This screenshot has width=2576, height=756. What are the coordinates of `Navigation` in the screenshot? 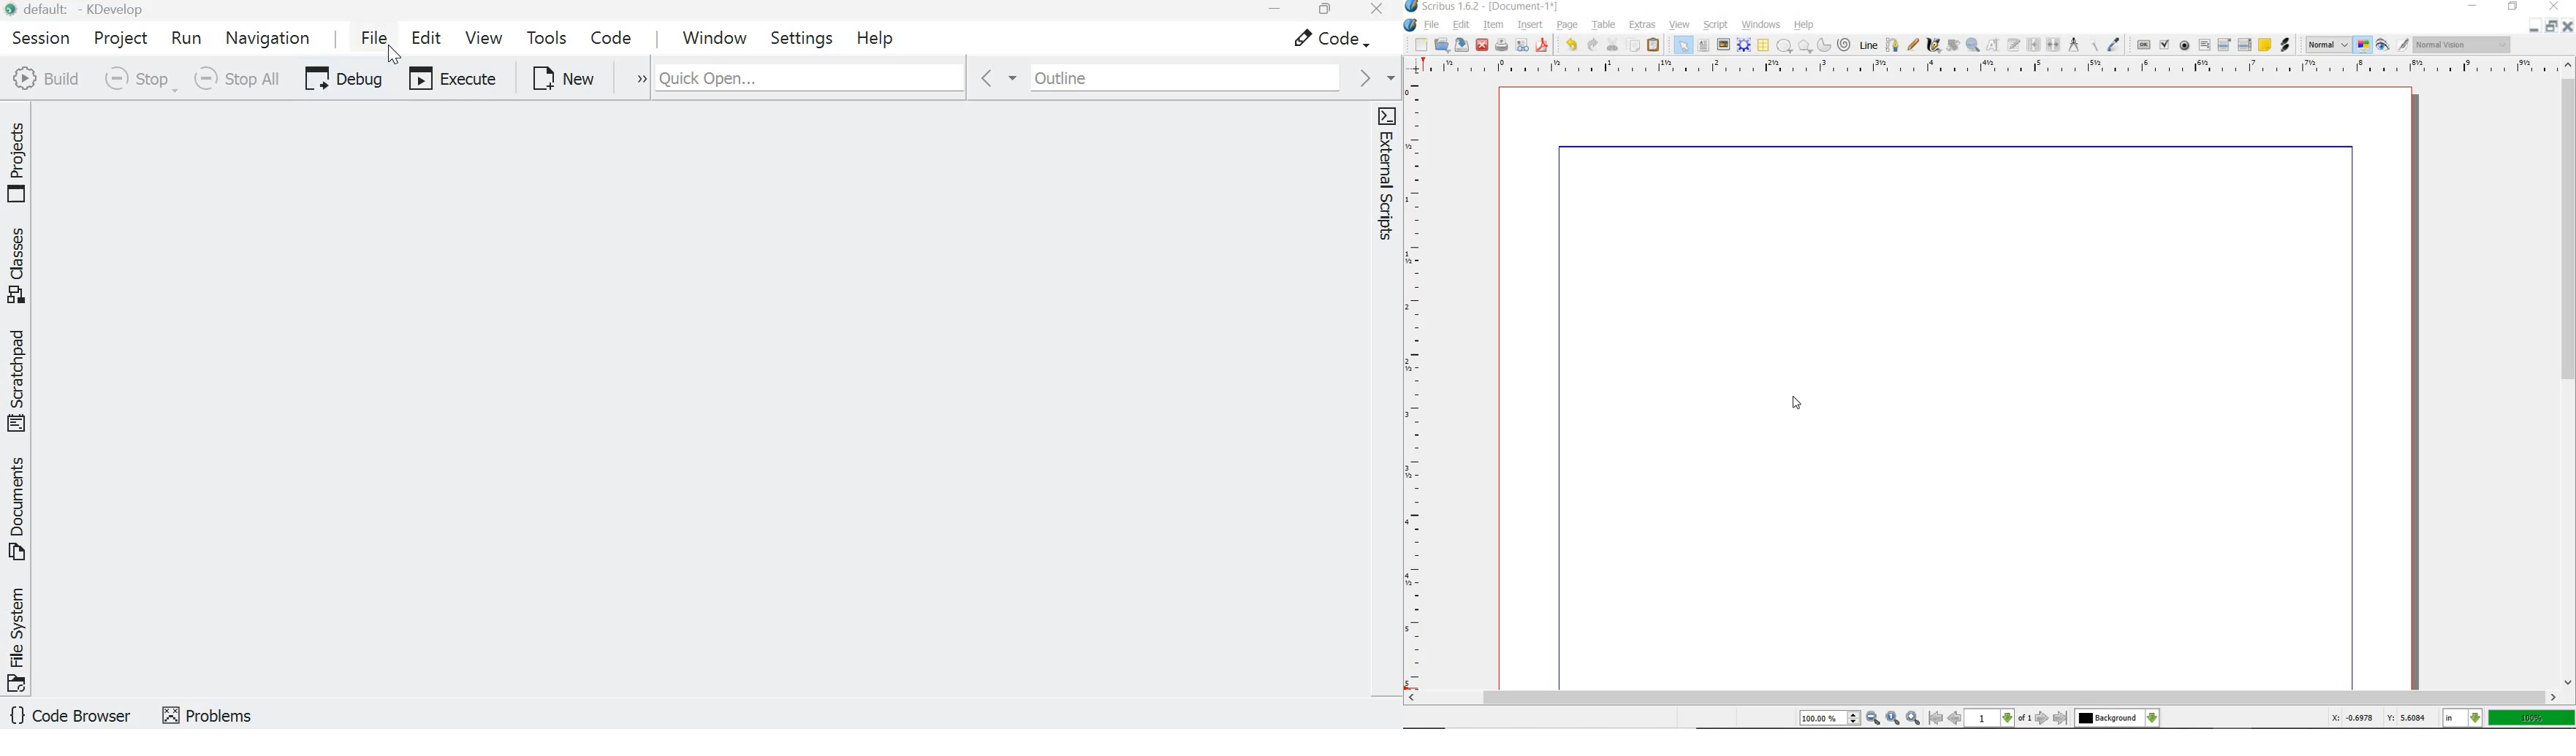 It's located at (269, 37).